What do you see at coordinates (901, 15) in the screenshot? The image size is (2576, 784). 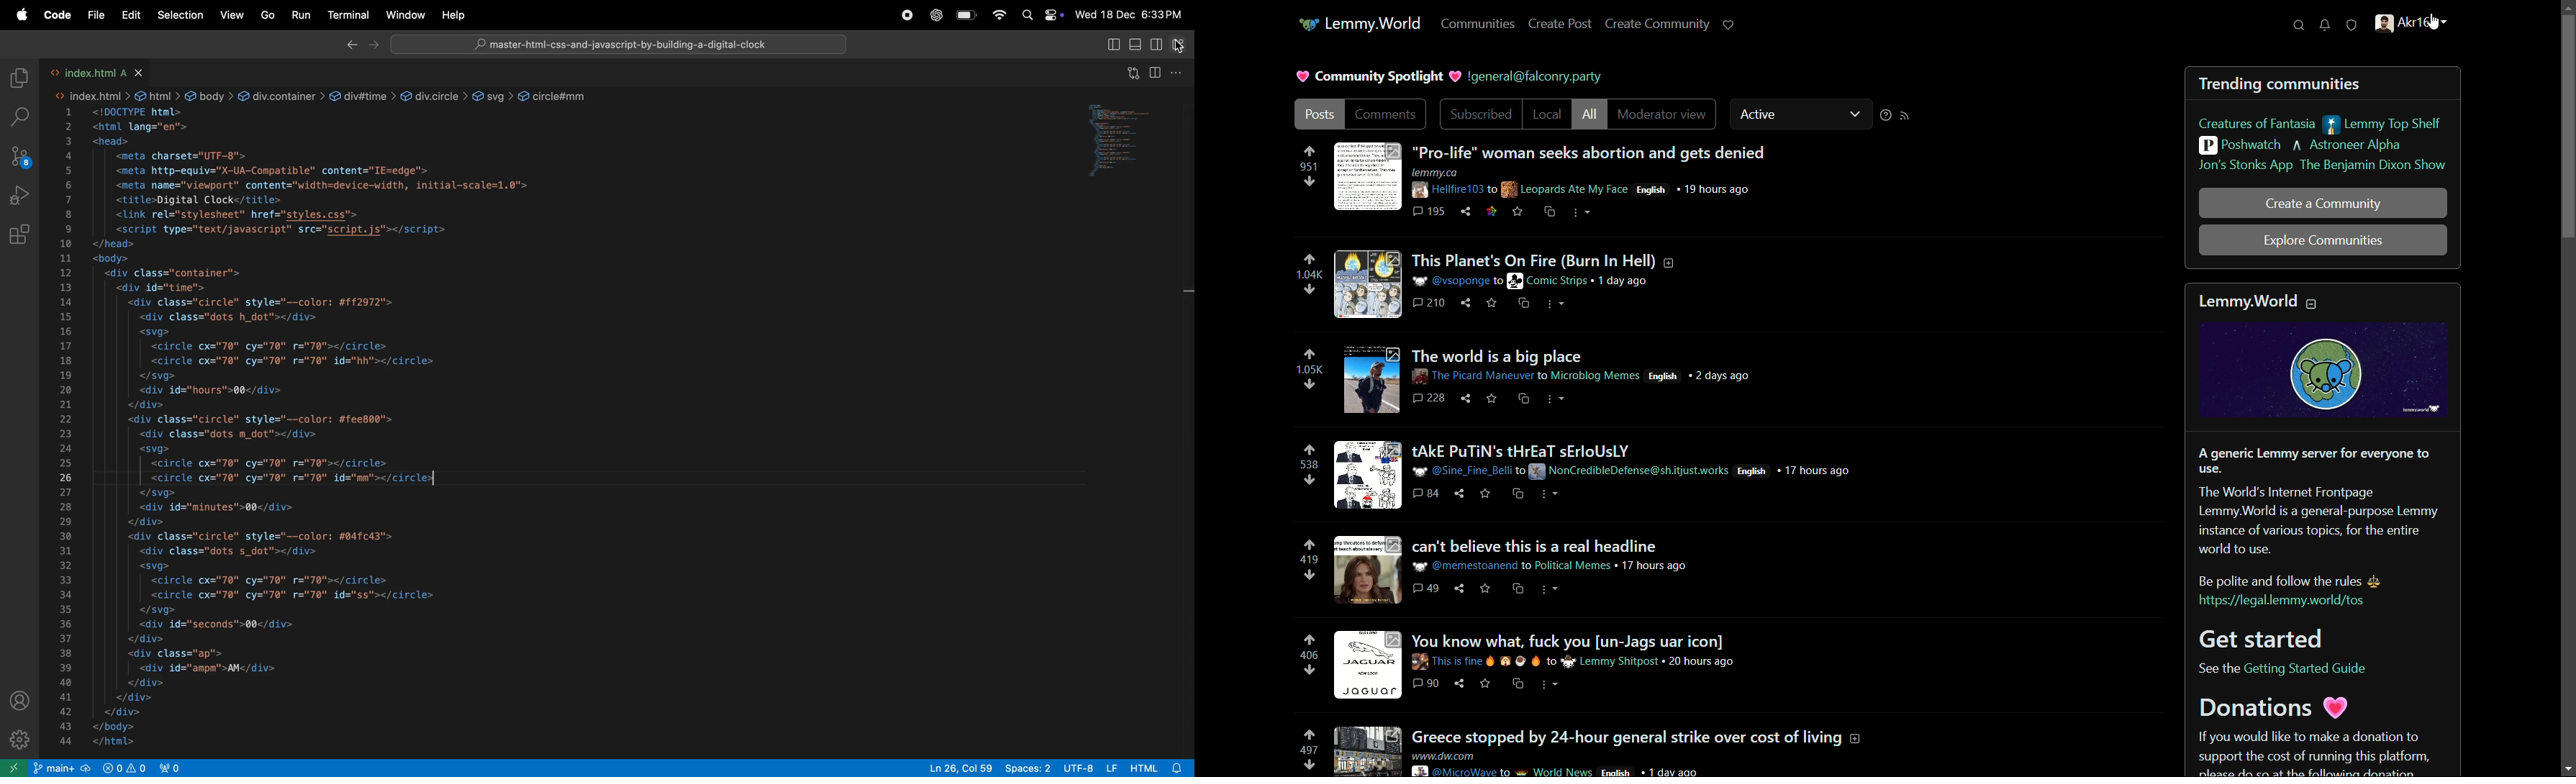 I see `record` at bounding box center [901, 15].